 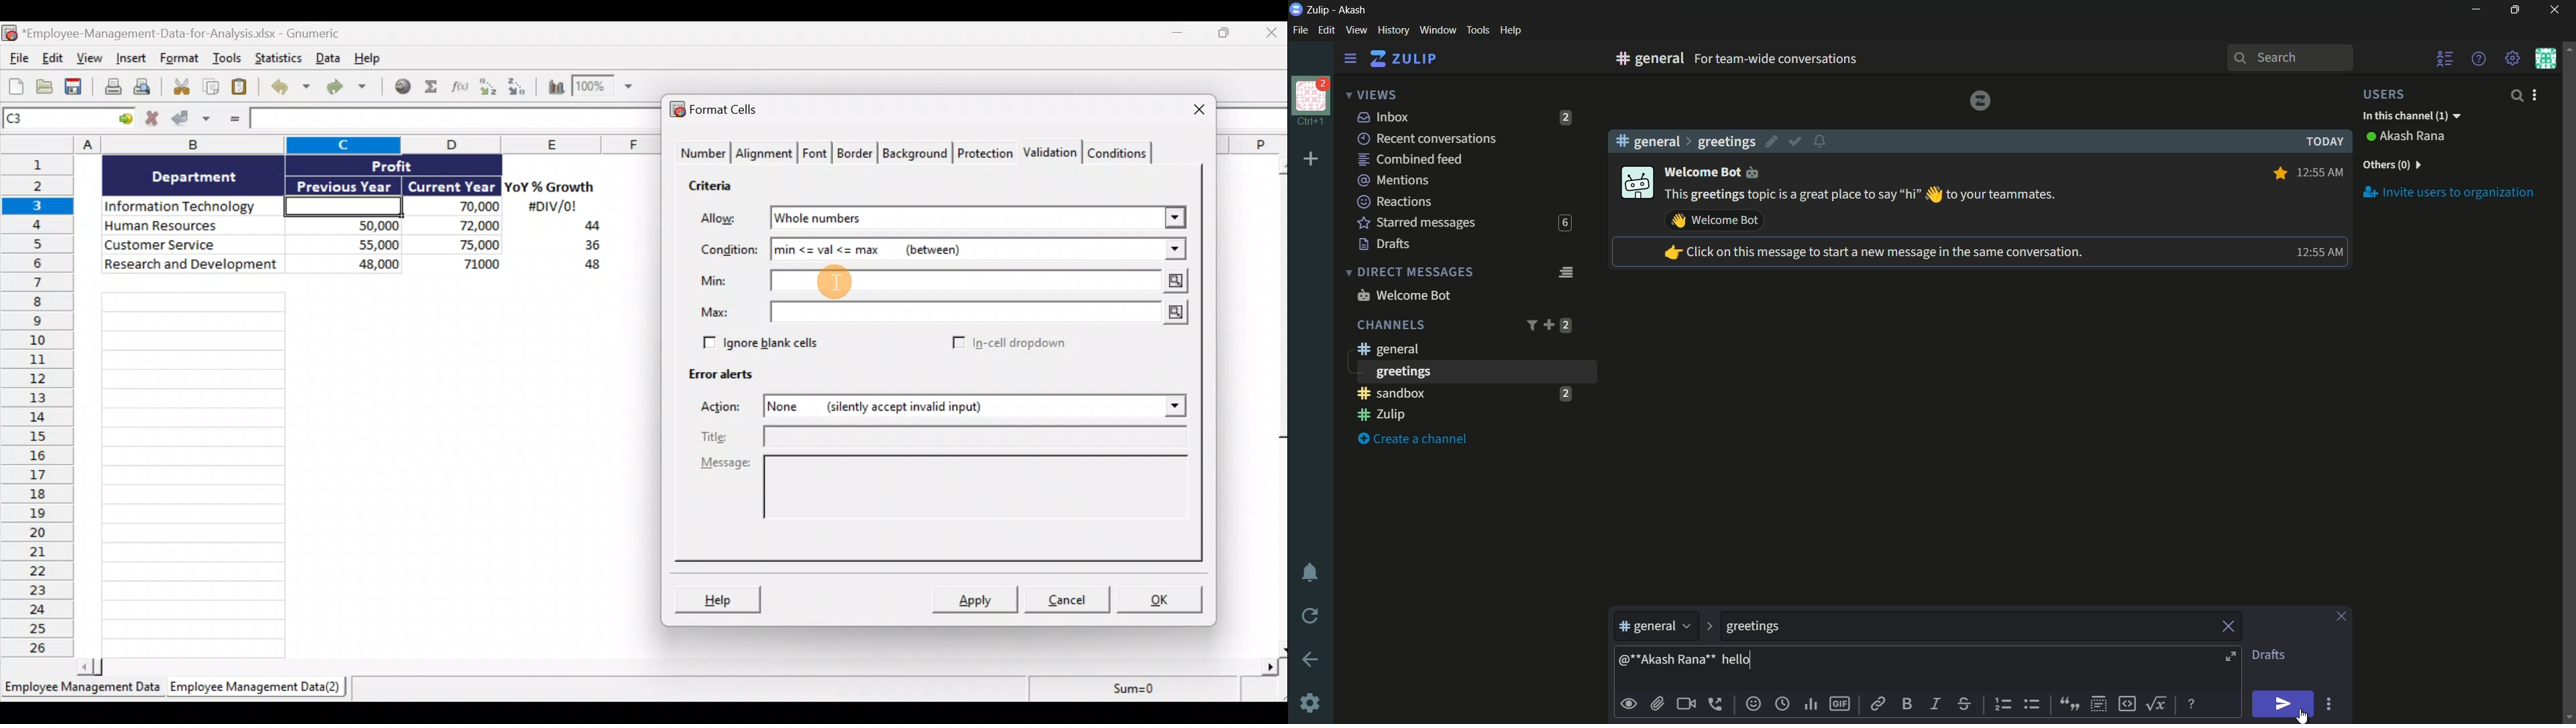 What do you see at coordinates (2231, 625) in the screenshot?
I see `remove topic` at bounding box center [2231, 625].